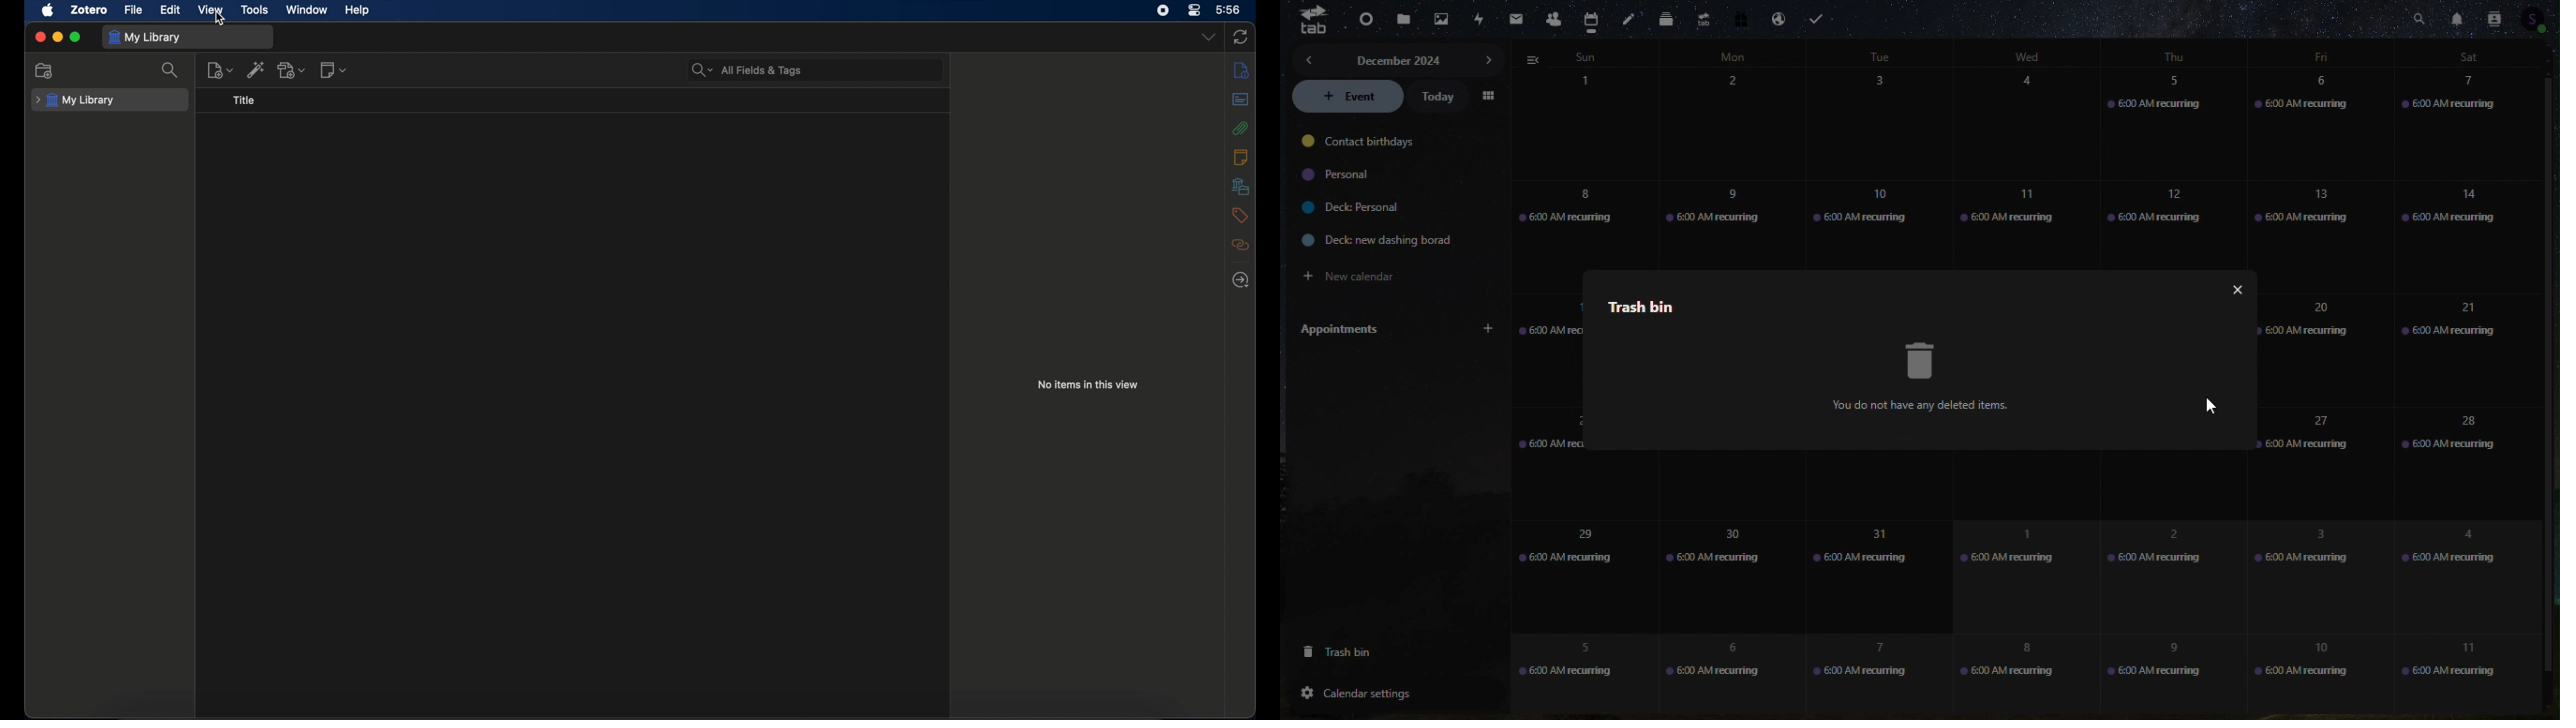 This screenshot has height=728, width=2576. I want to click on Task, so click(1821, 16).